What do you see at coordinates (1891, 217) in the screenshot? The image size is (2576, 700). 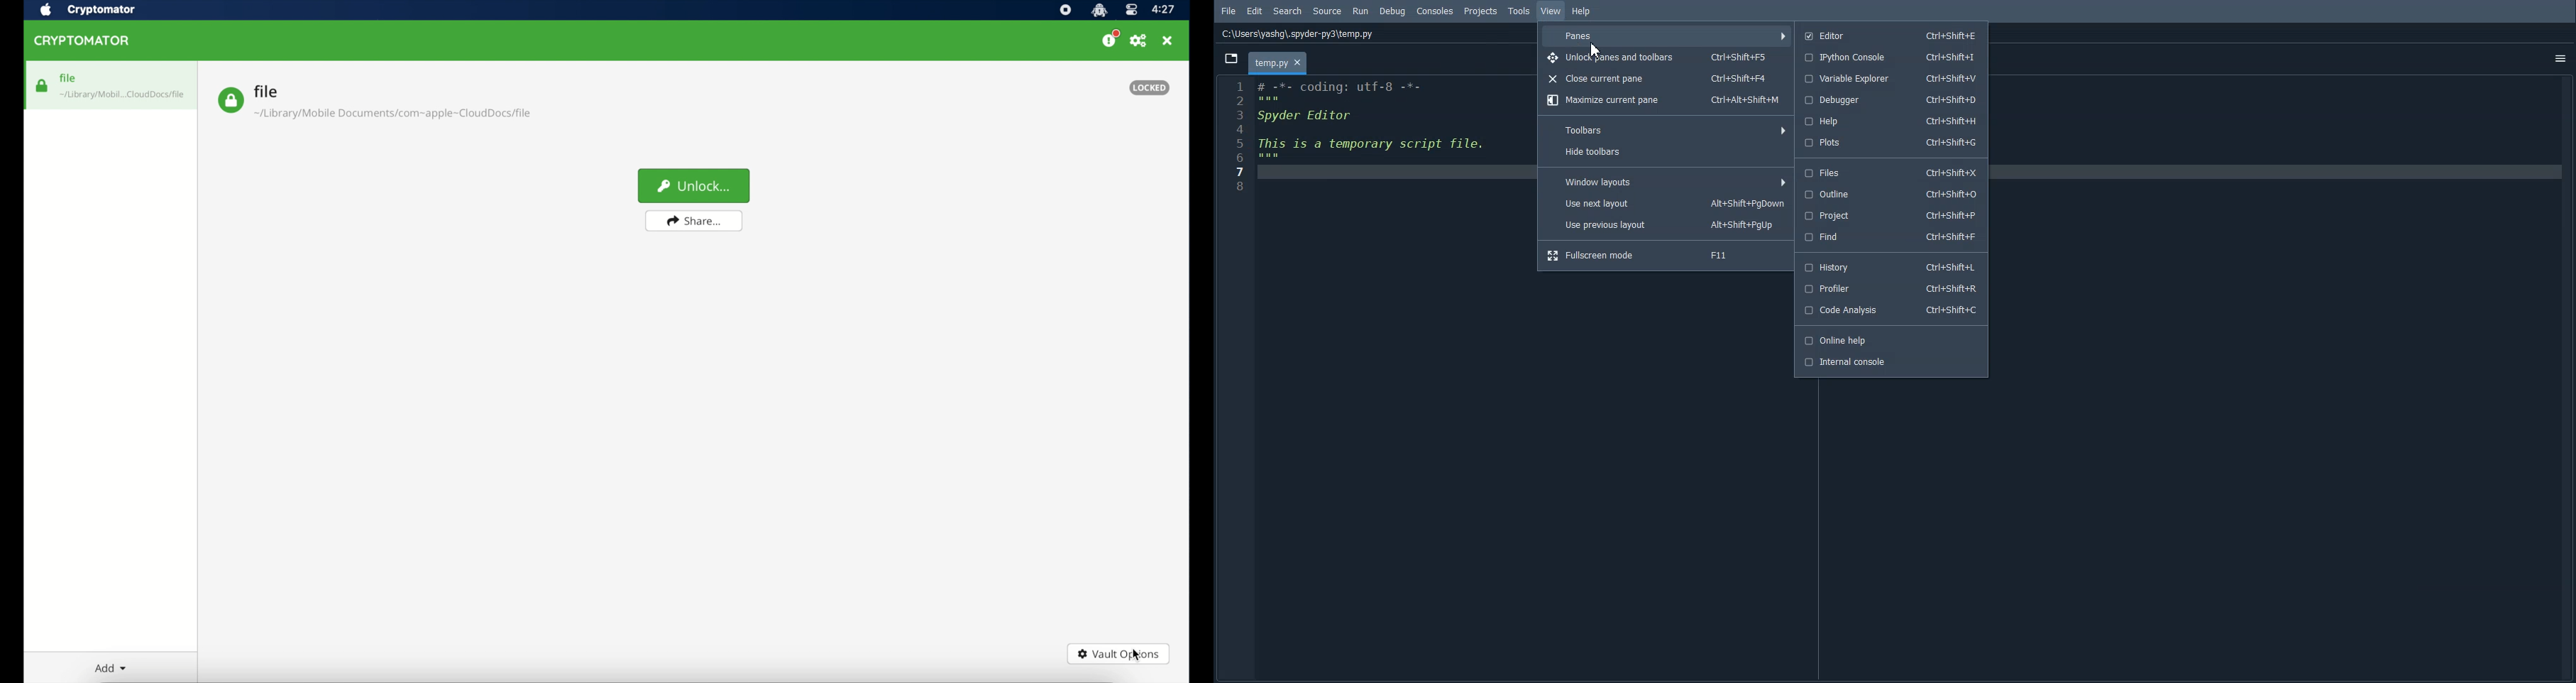 I see `Project` at bounding box center [1891, 217].